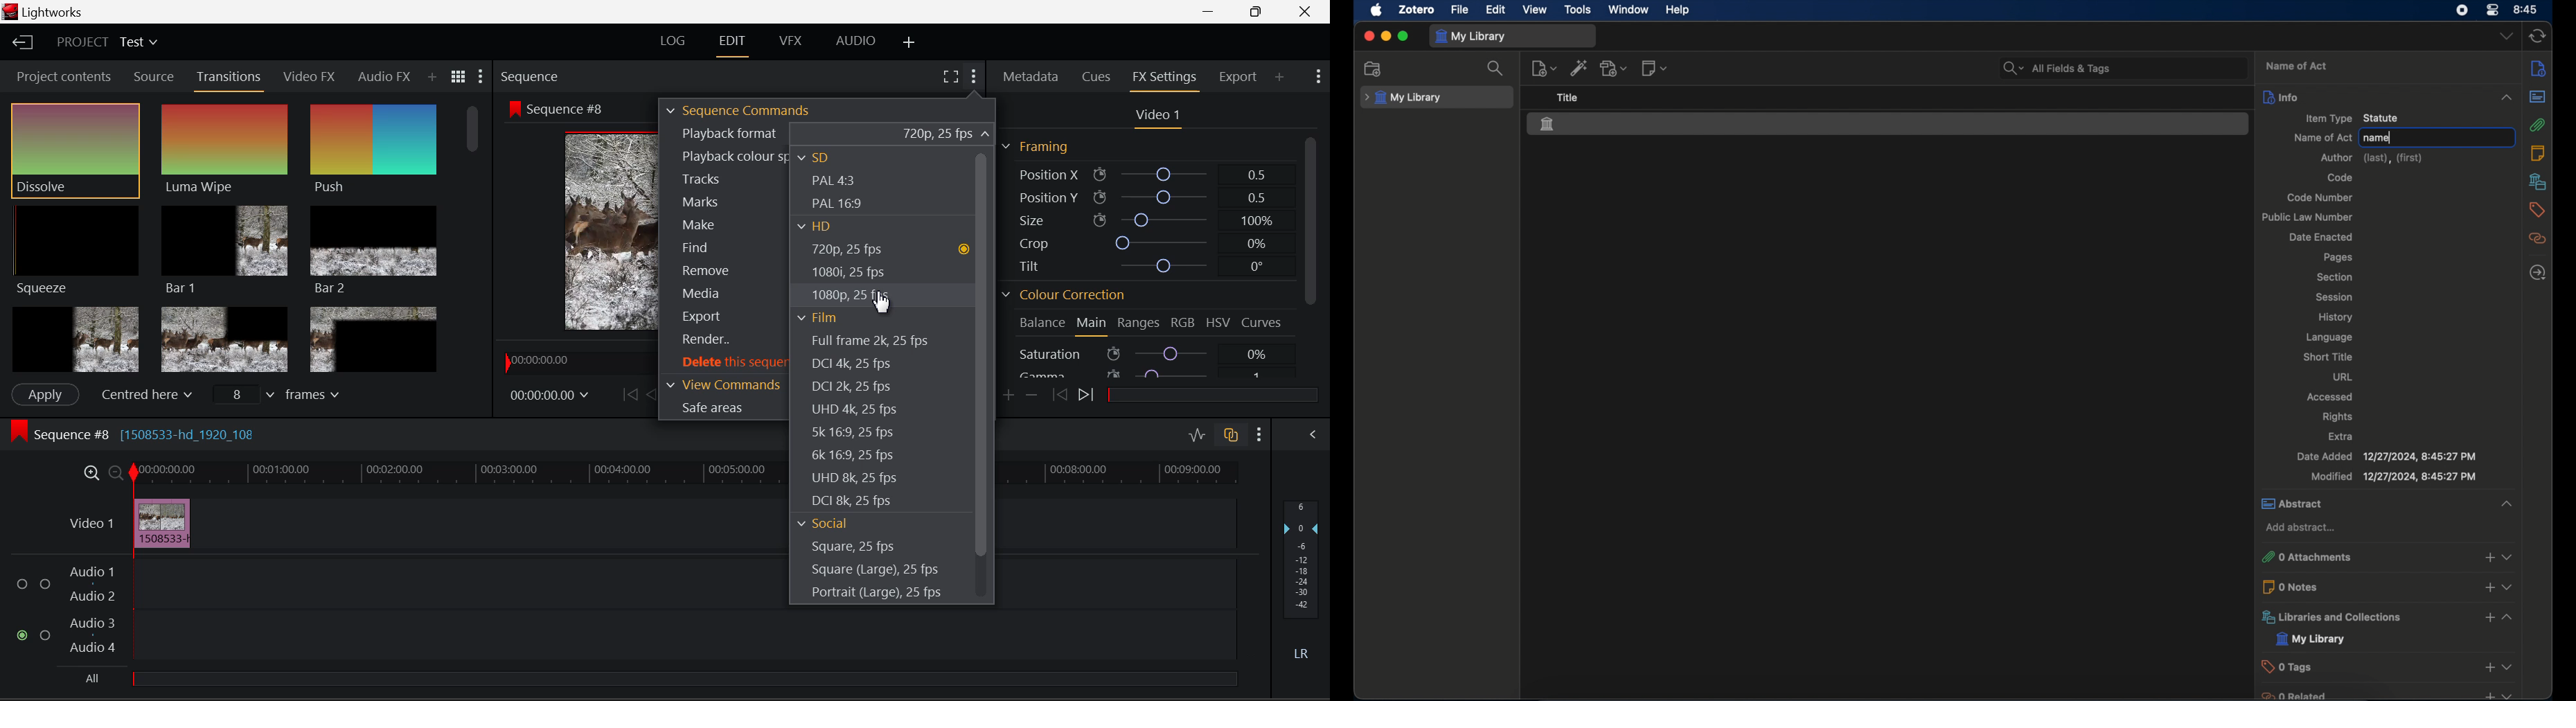 The image size is (2576, 728). What do you see at coordinates (2377, 138) in the screenshot?
I see `name` at bounding box center [2377, 138].